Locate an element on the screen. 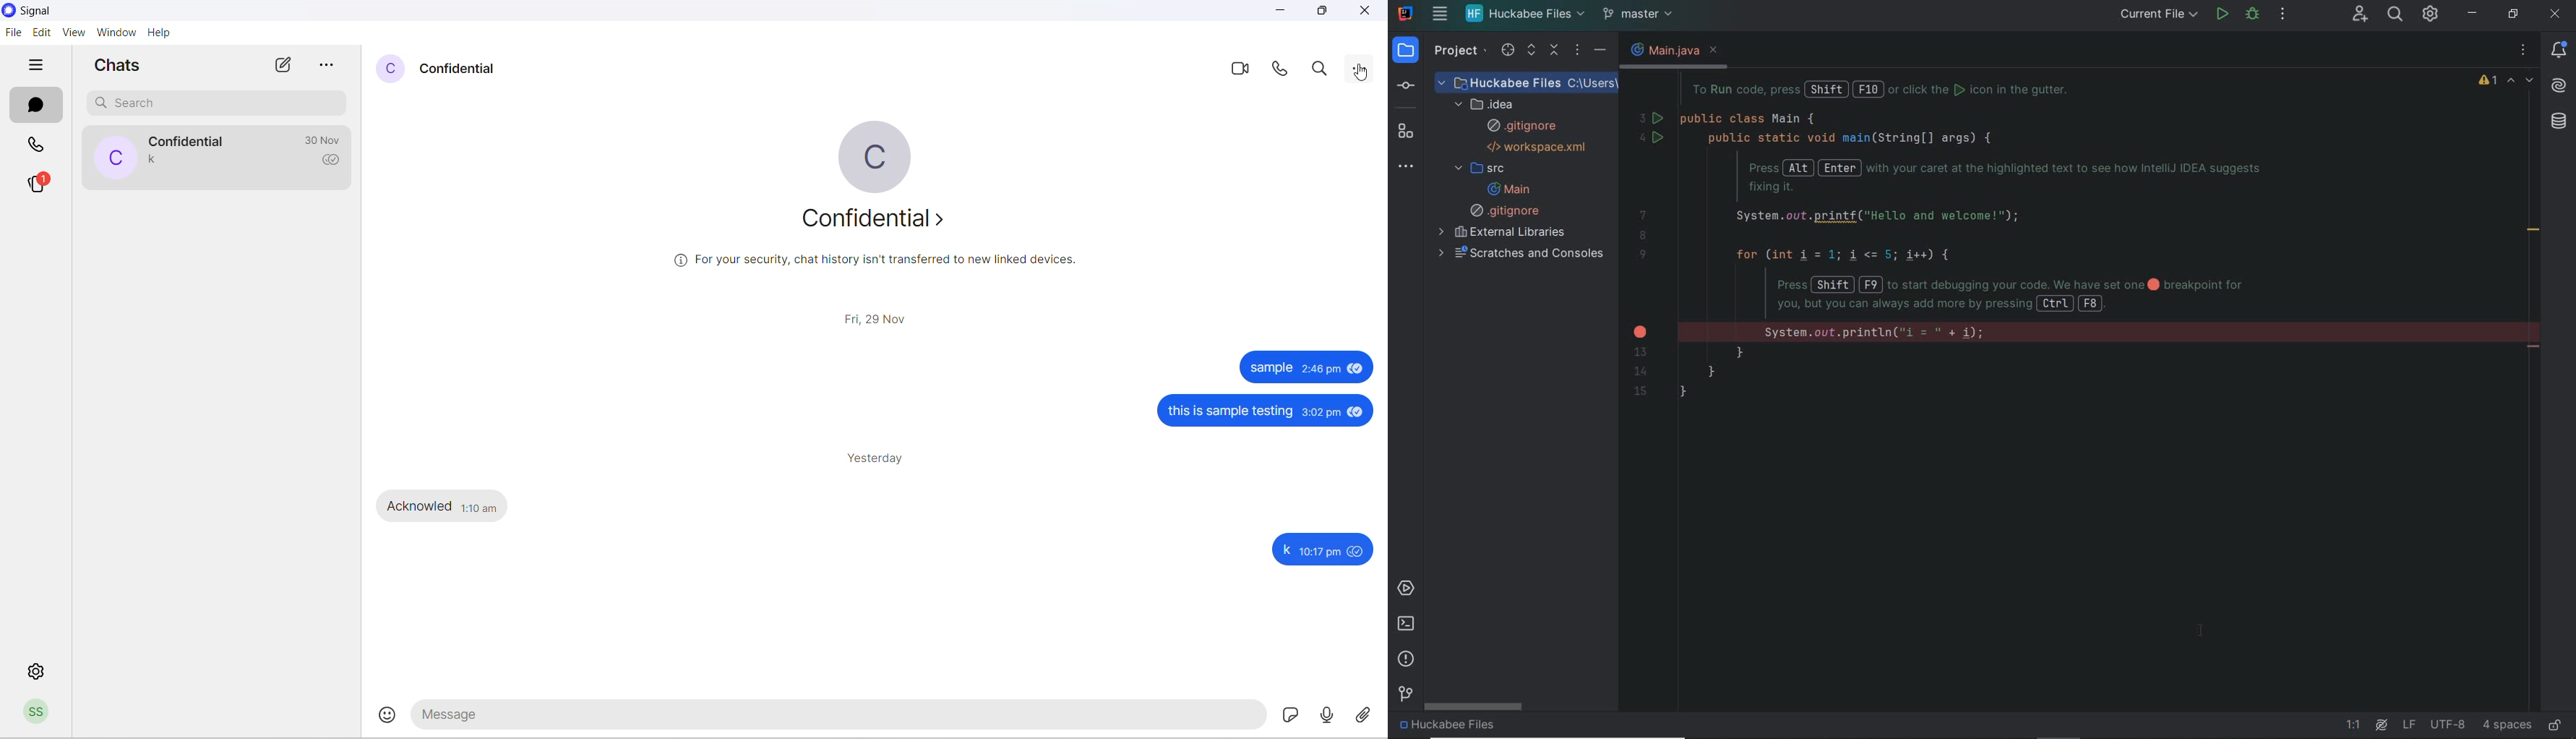 This screenshot has width=2576, height=756. notifications is located at coordinates (2563, 49).